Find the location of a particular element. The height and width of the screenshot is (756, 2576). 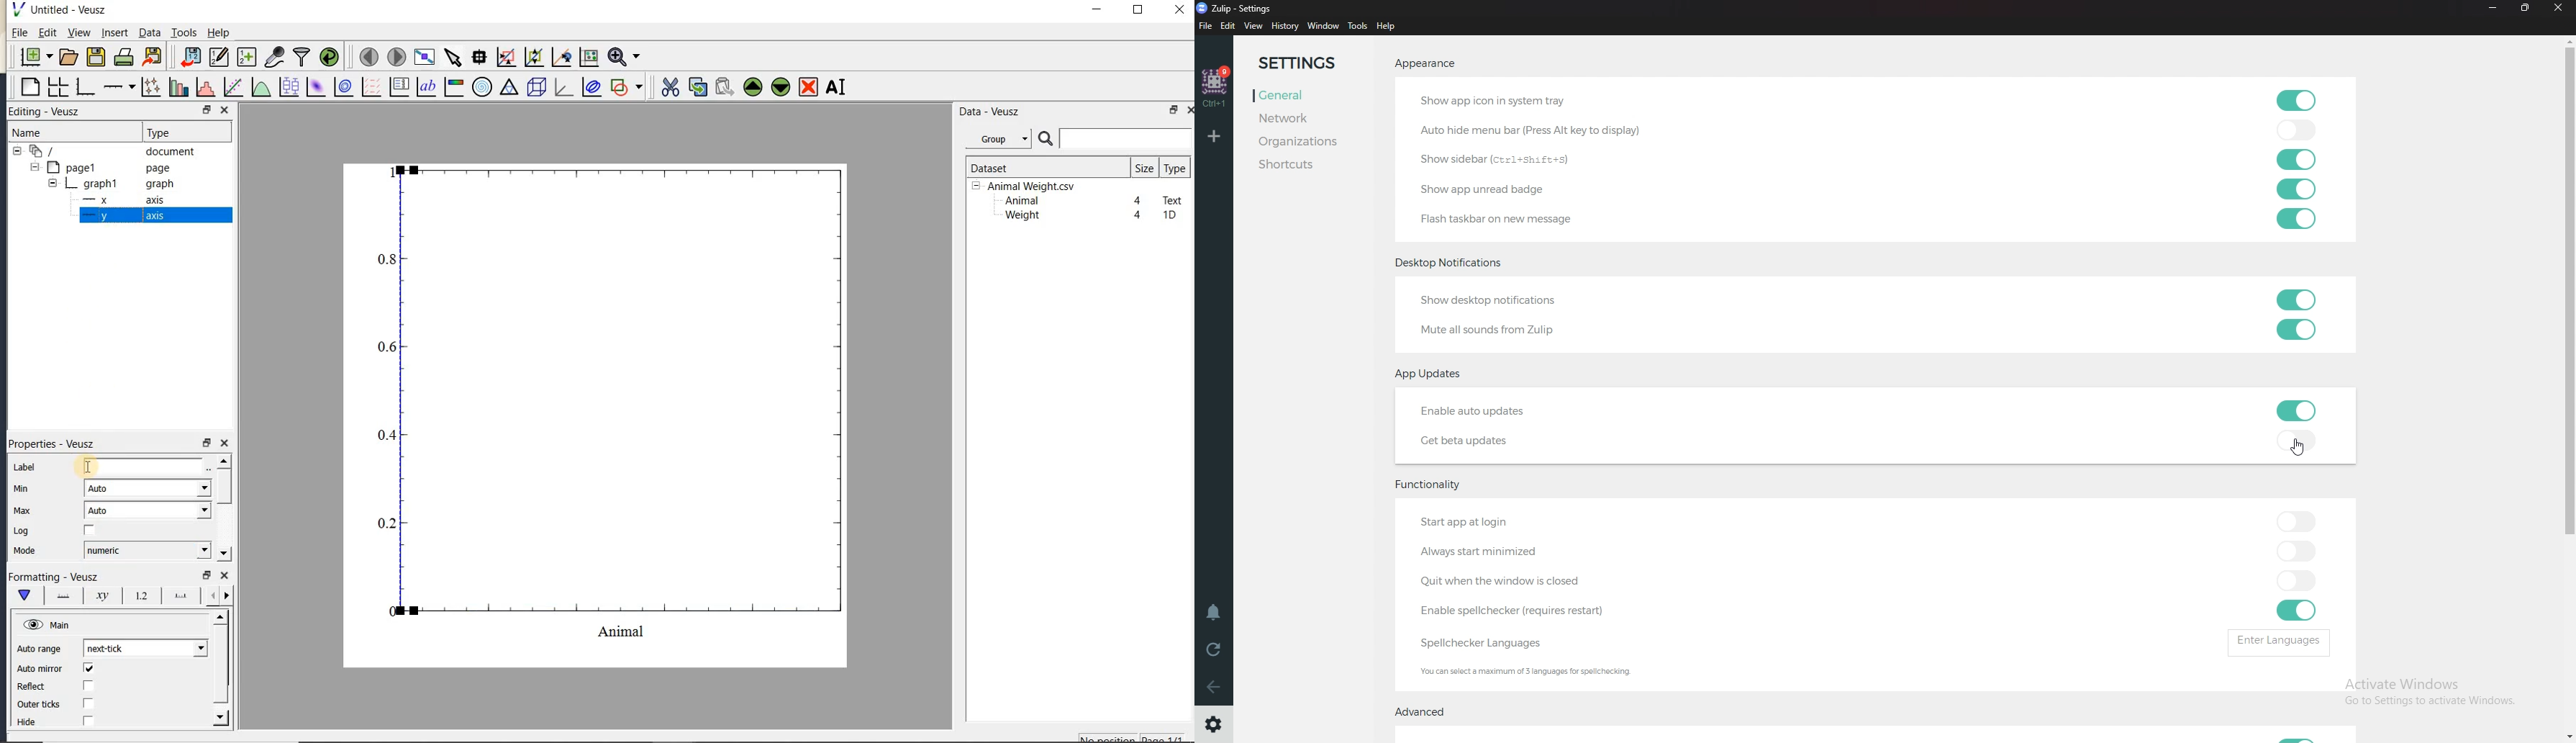

home is located at coordinates (1217, 86).